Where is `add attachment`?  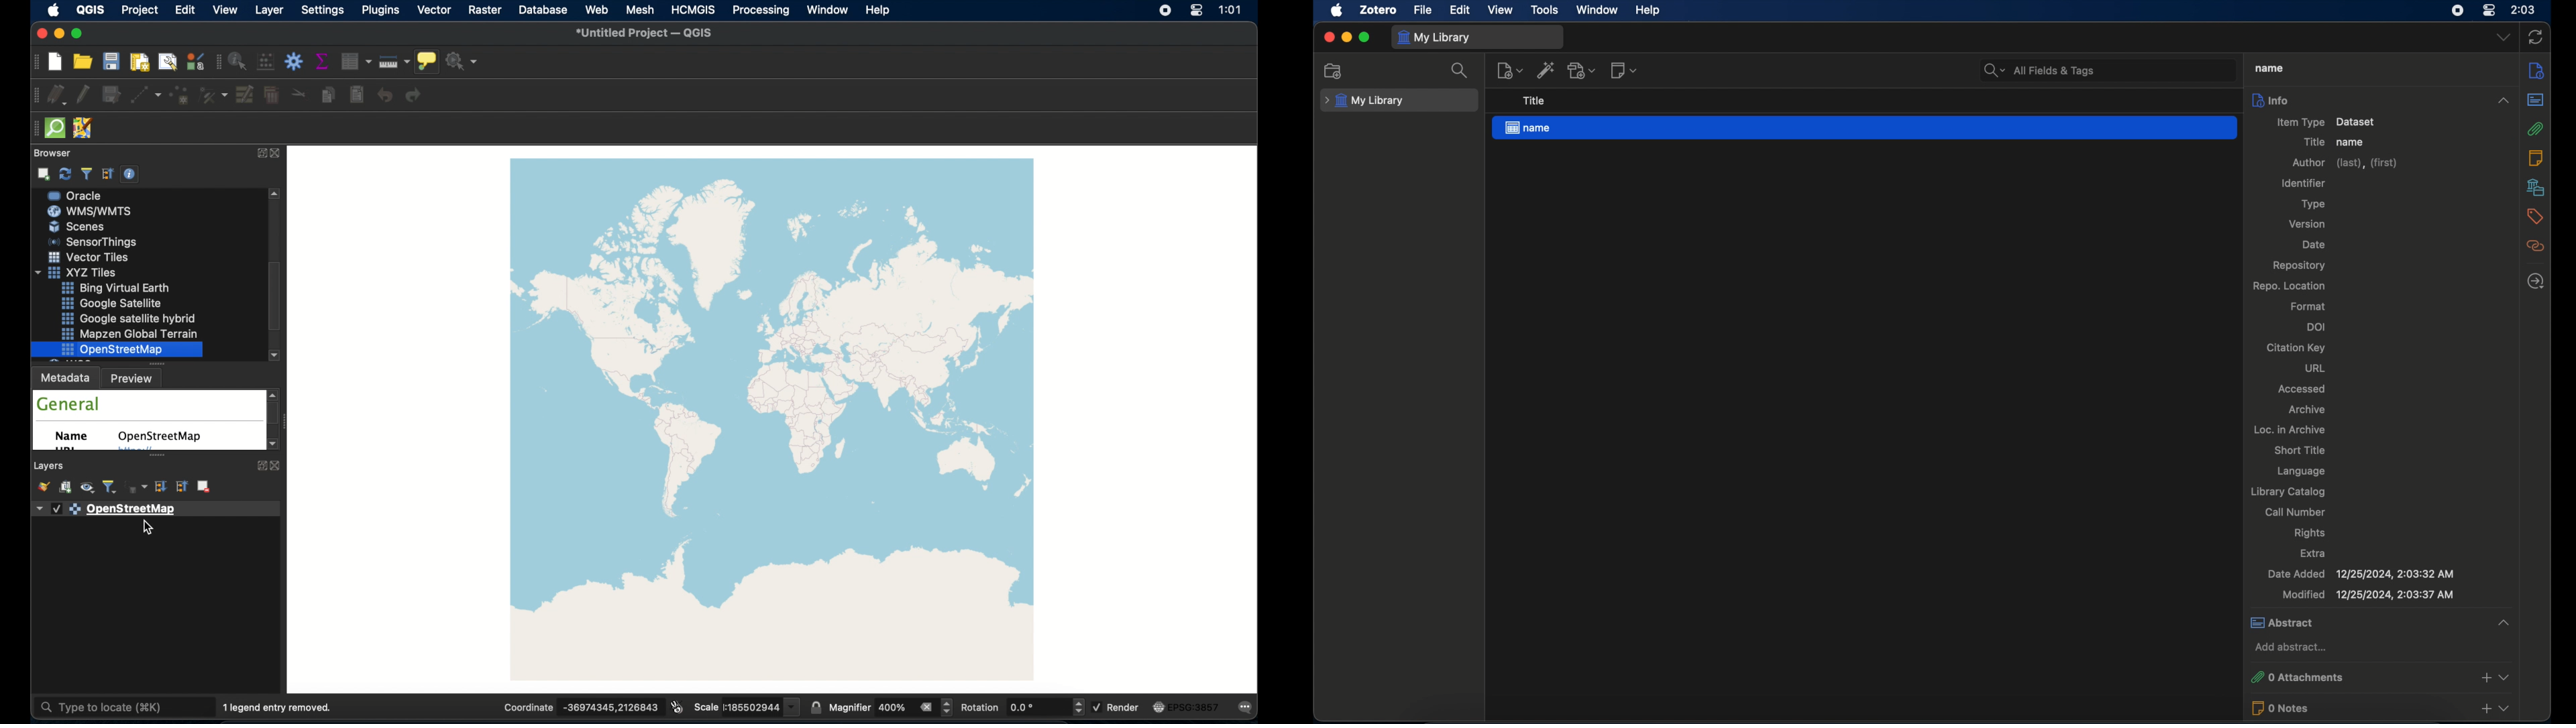
add attachment is located at coordinates (1583, 70).